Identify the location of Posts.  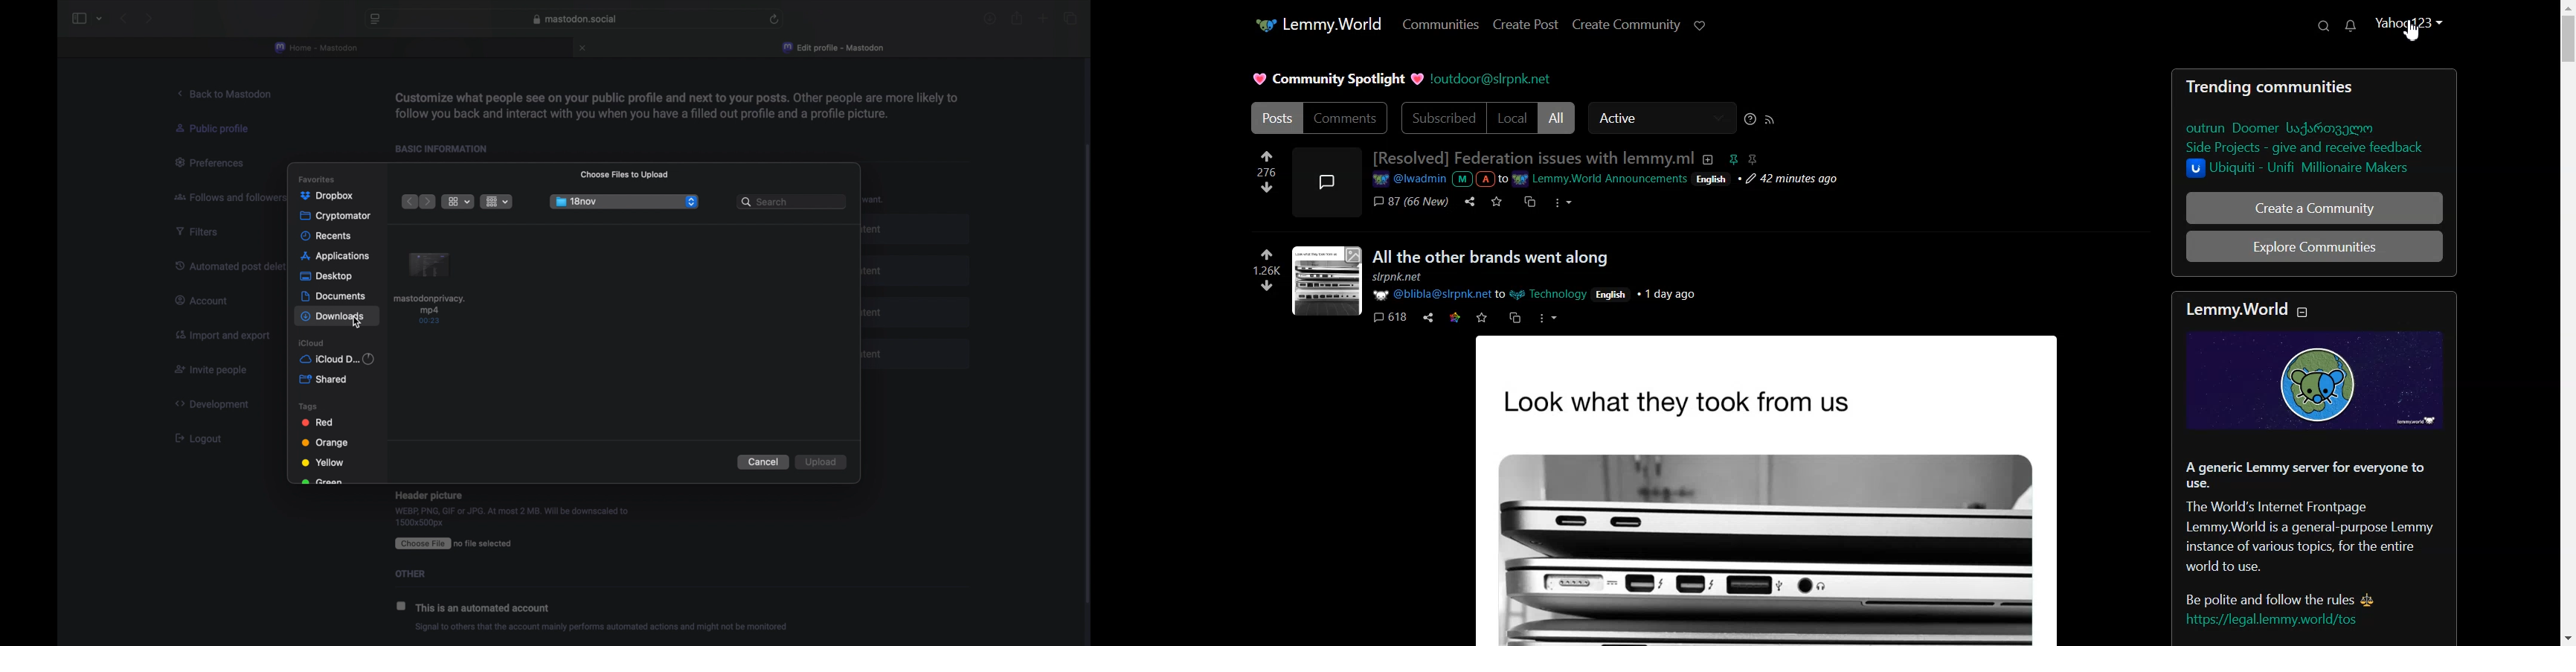
(1275, 117).